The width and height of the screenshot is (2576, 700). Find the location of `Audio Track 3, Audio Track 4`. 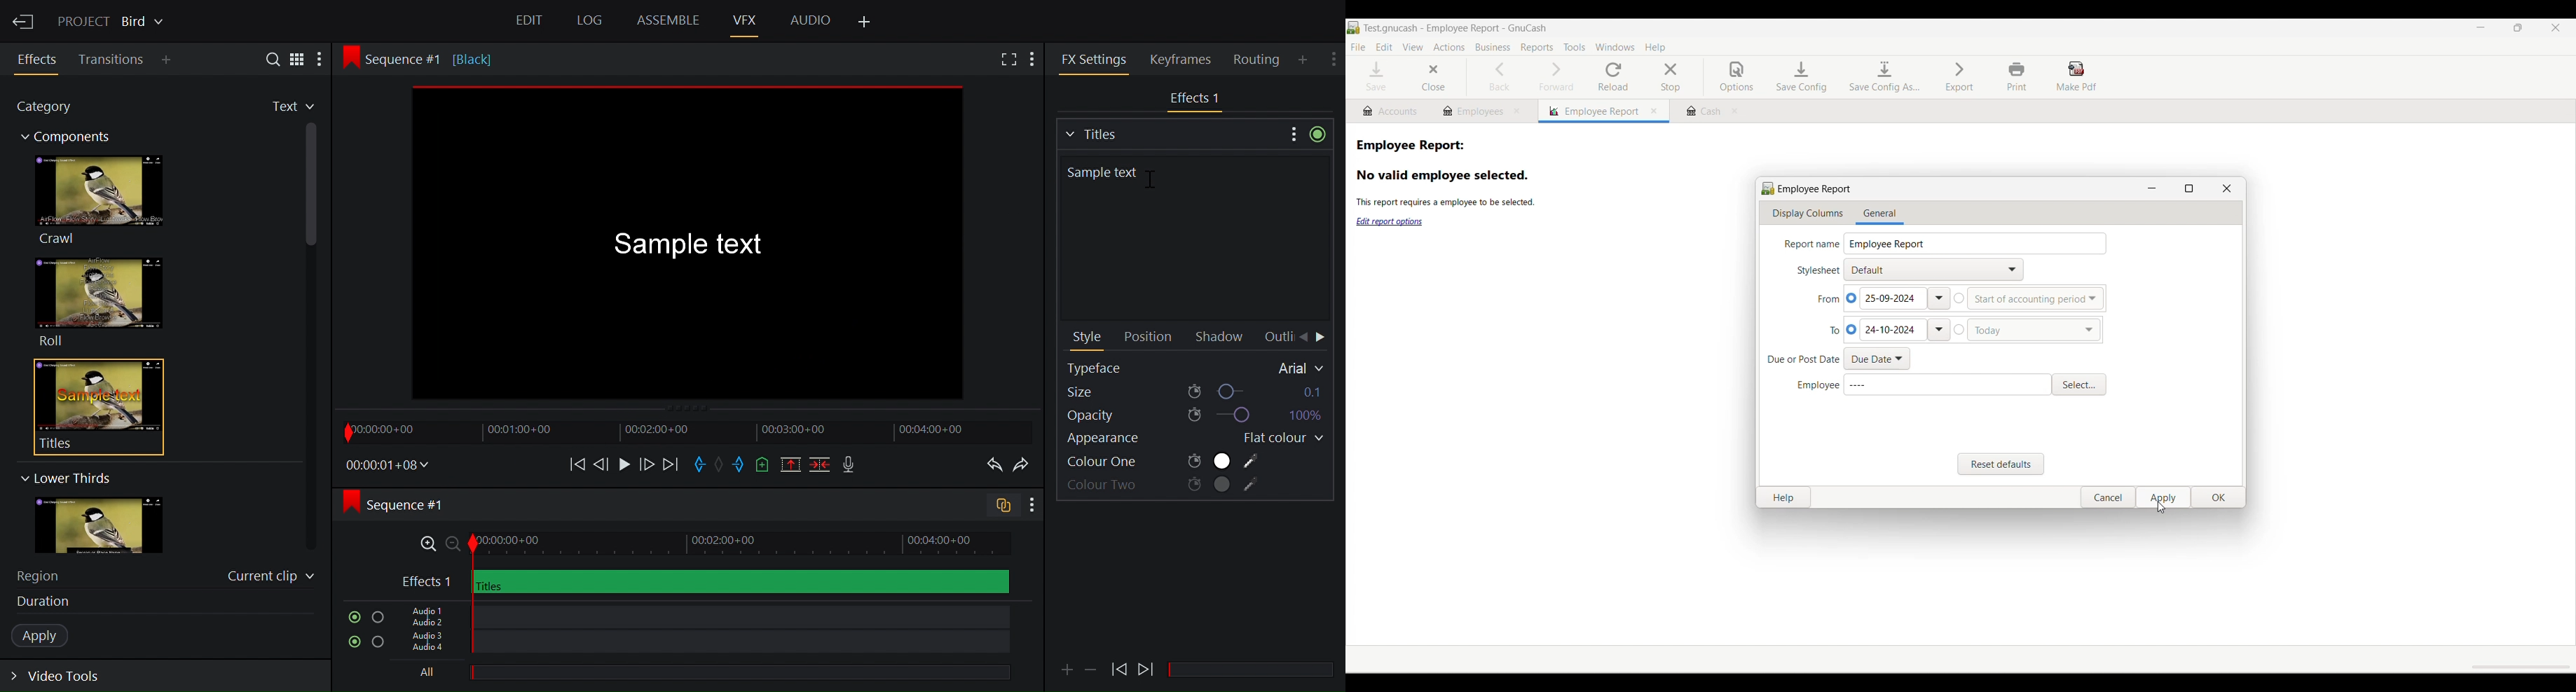

Audio Track 3, Audio Track 4 is located at coordinates (703, 645).